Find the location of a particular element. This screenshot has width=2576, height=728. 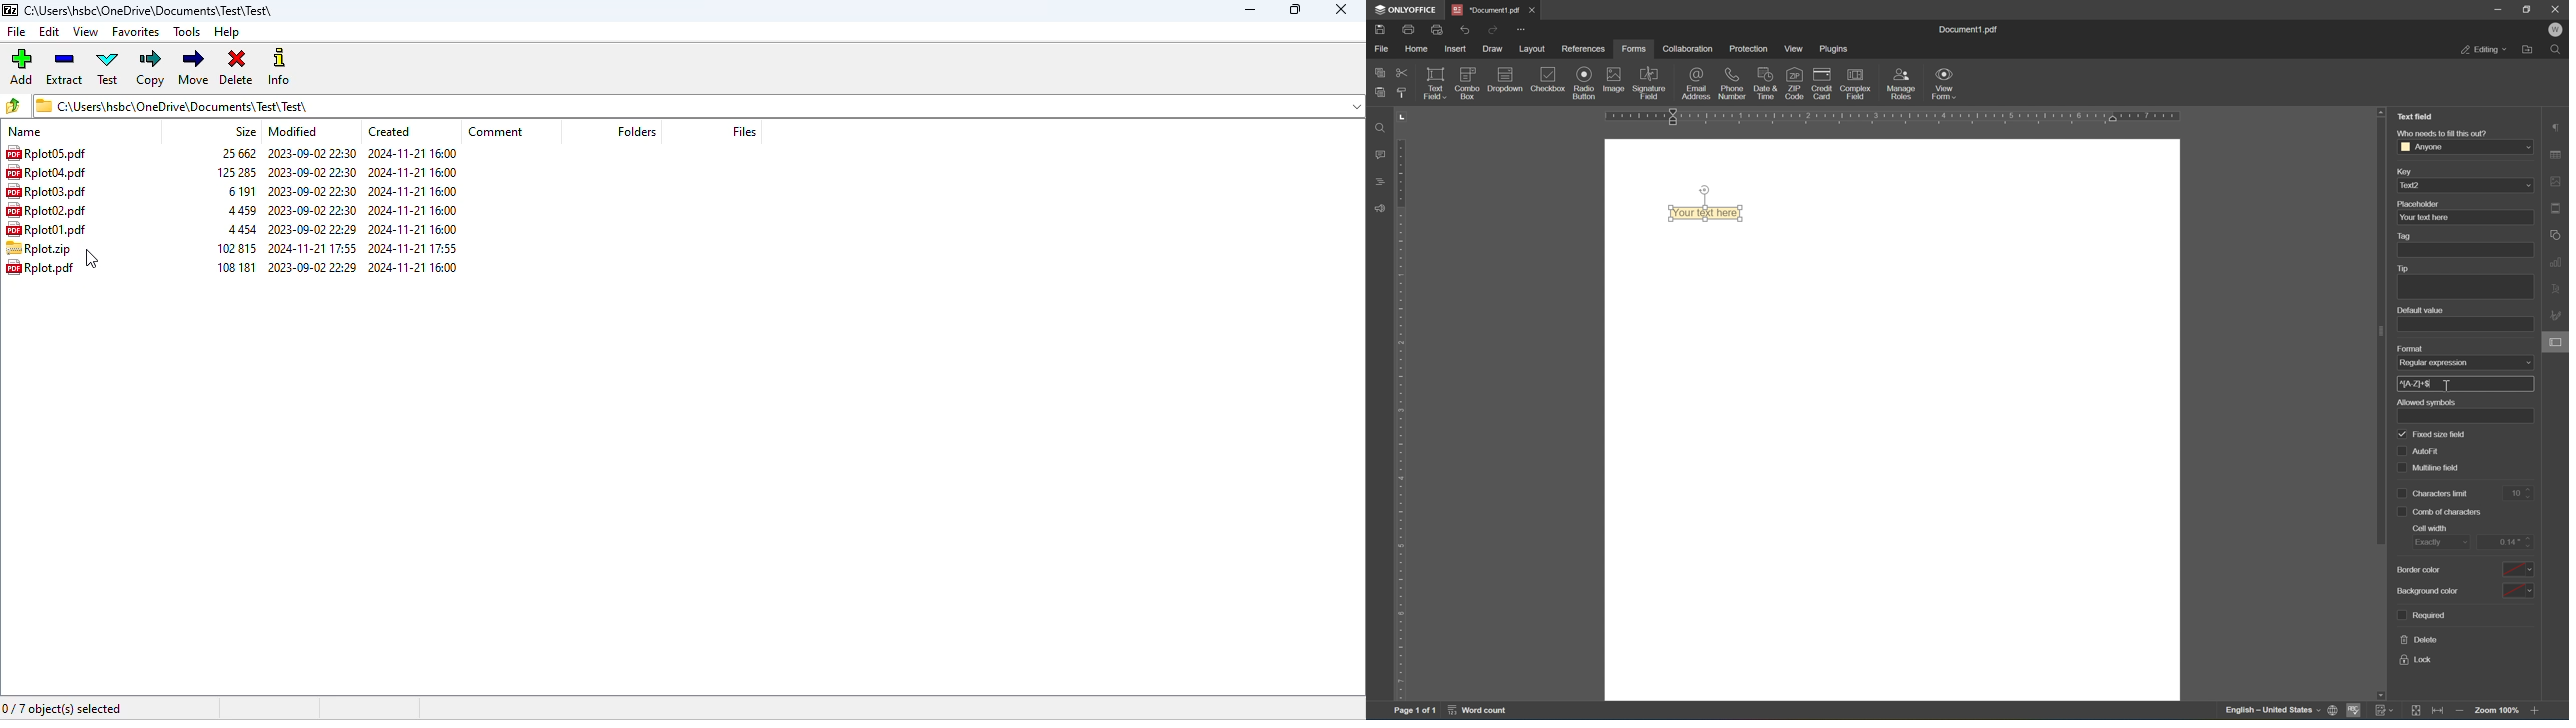

fit to slide is located at coordinates (2414, 713).